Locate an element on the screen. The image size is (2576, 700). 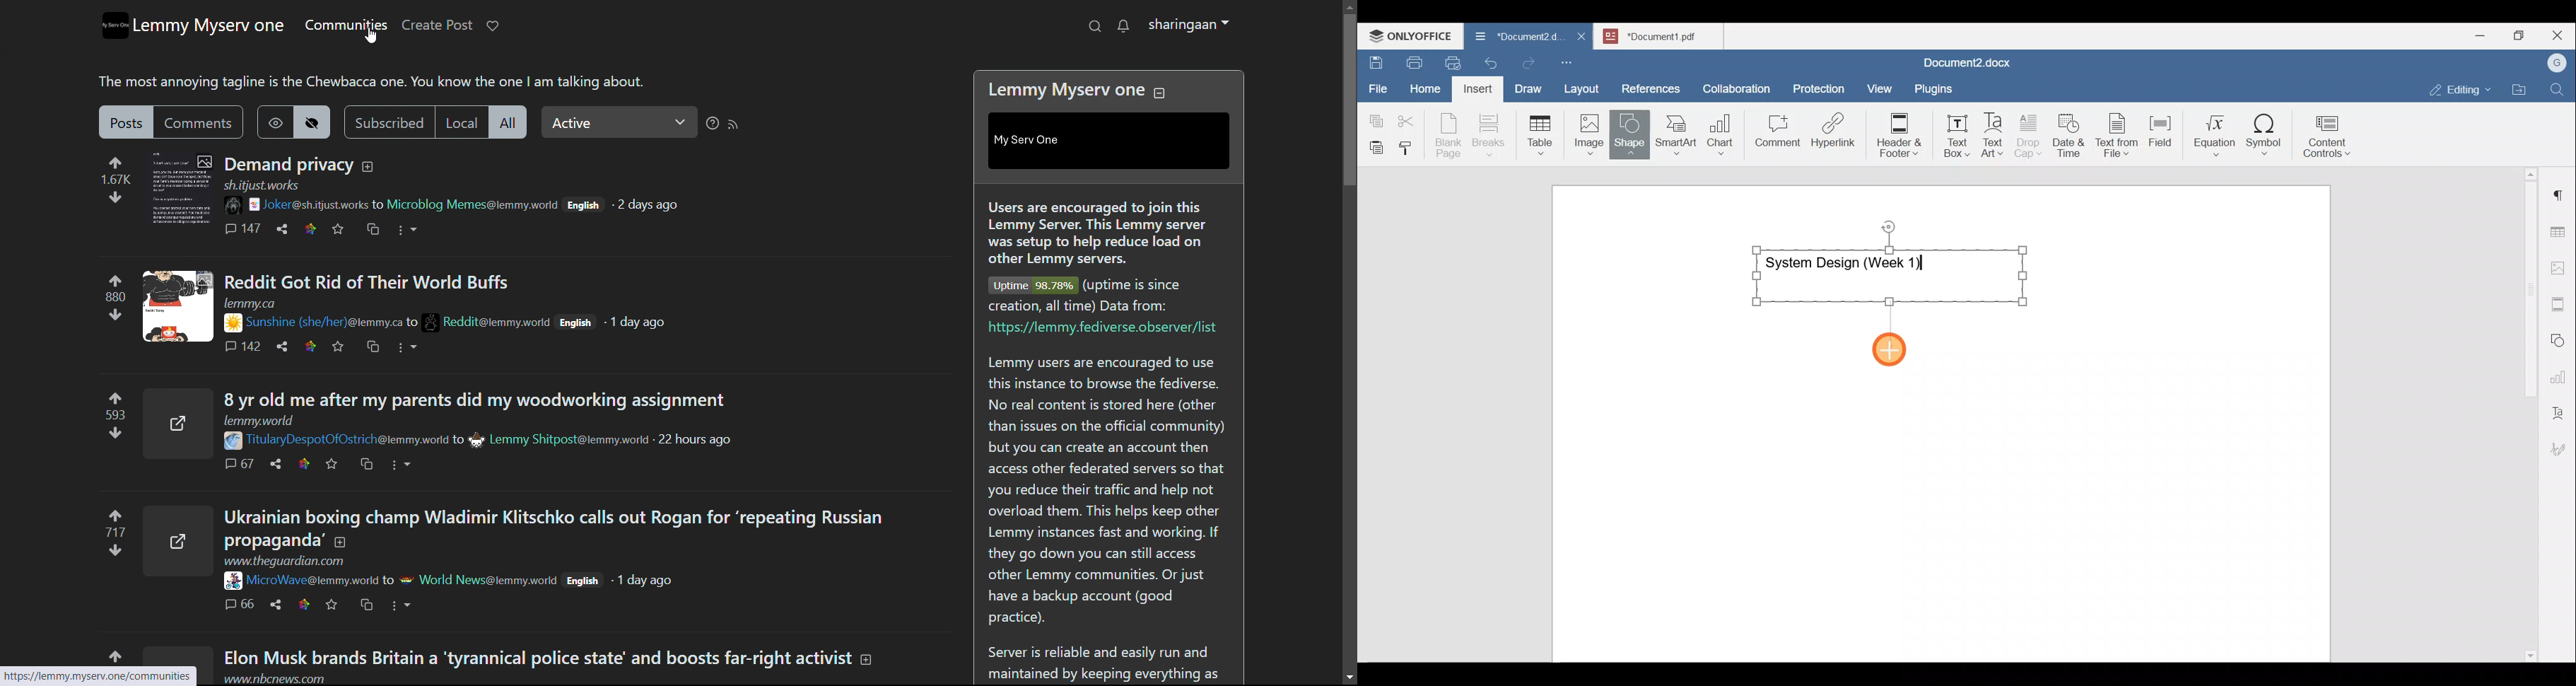
Find is located at coordinates (2559, 90).